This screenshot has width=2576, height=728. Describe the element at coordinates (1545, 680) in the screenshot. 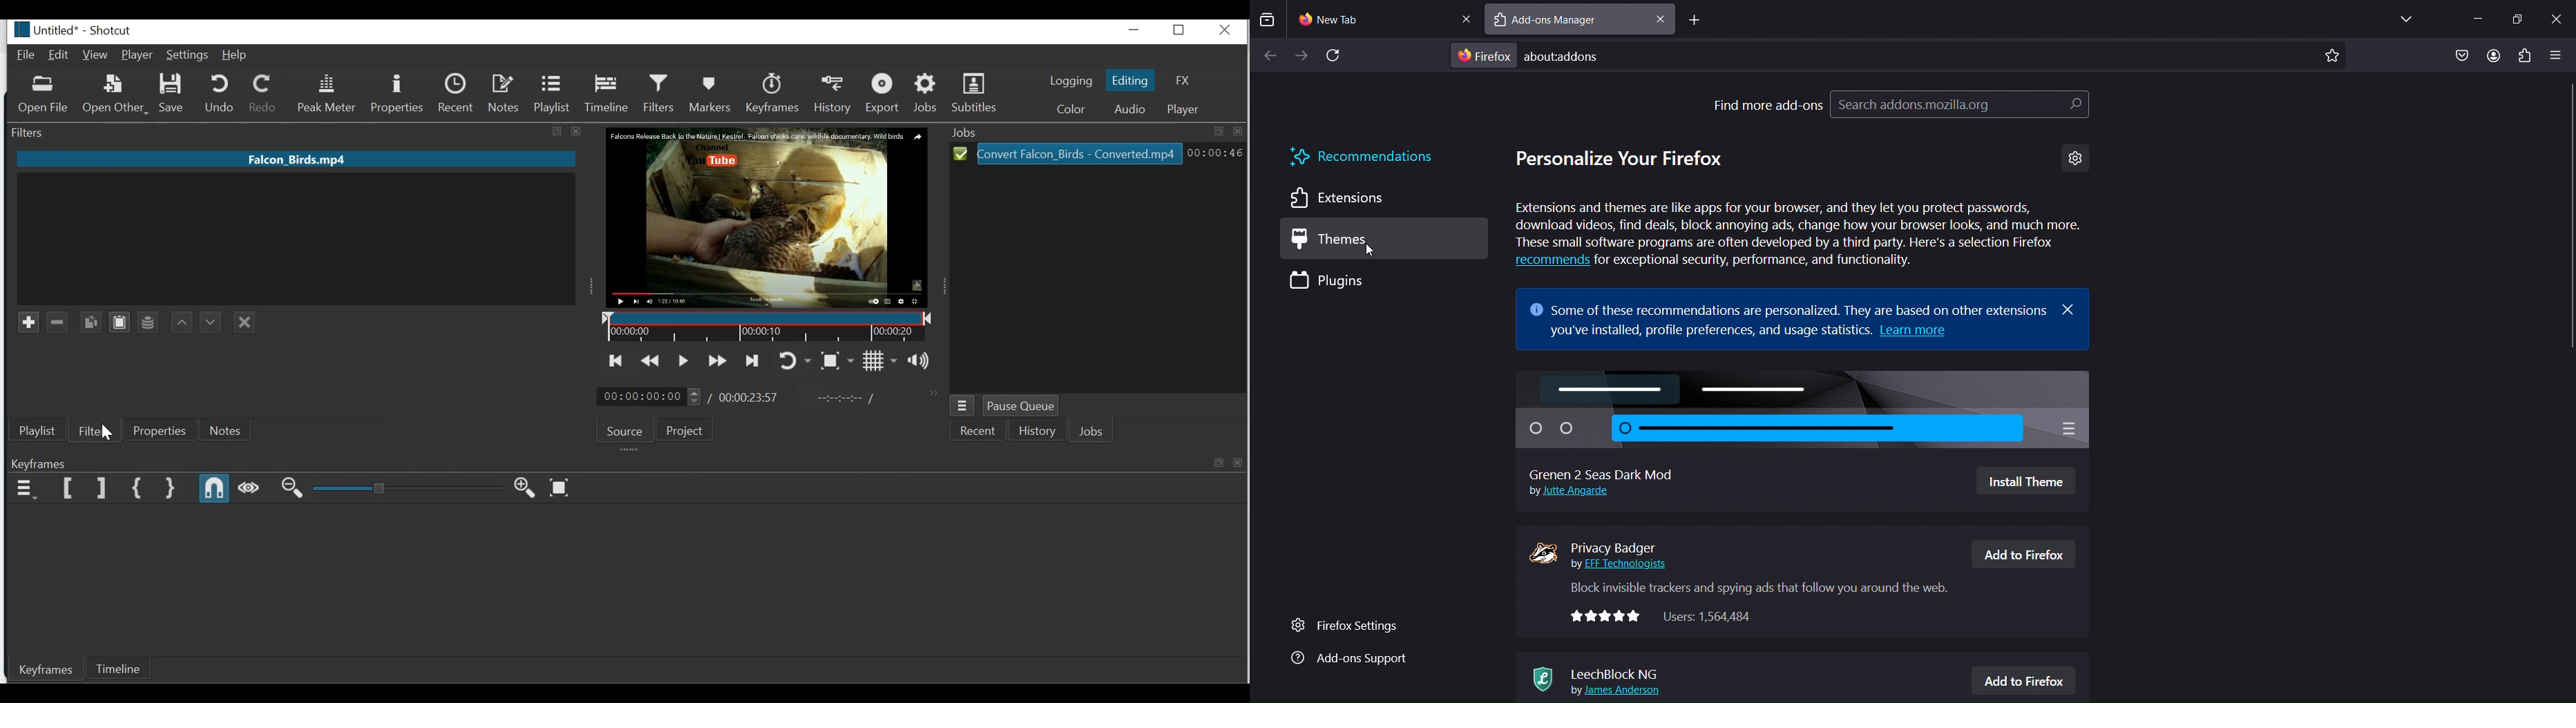

I see `leechblock NG` at that location.